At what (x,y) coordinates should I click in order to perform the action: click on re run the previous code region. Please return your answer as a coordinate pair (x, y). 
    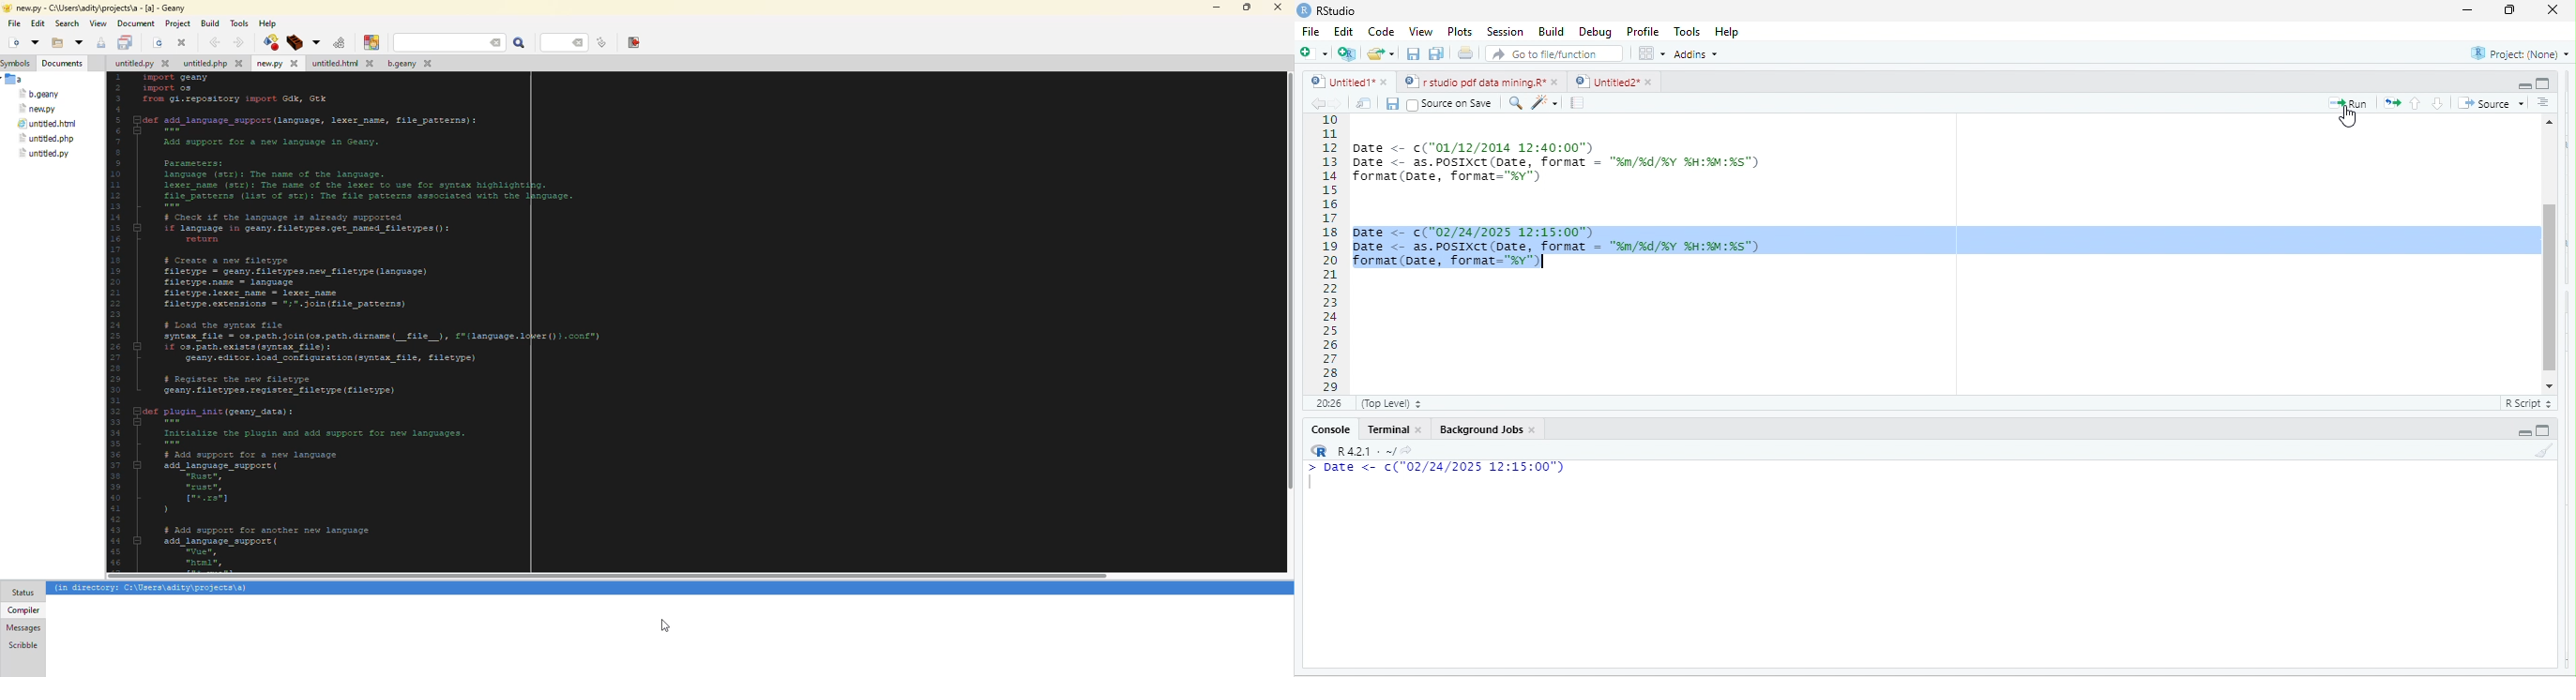
    Looking at the image, I should click on (2395, 101).